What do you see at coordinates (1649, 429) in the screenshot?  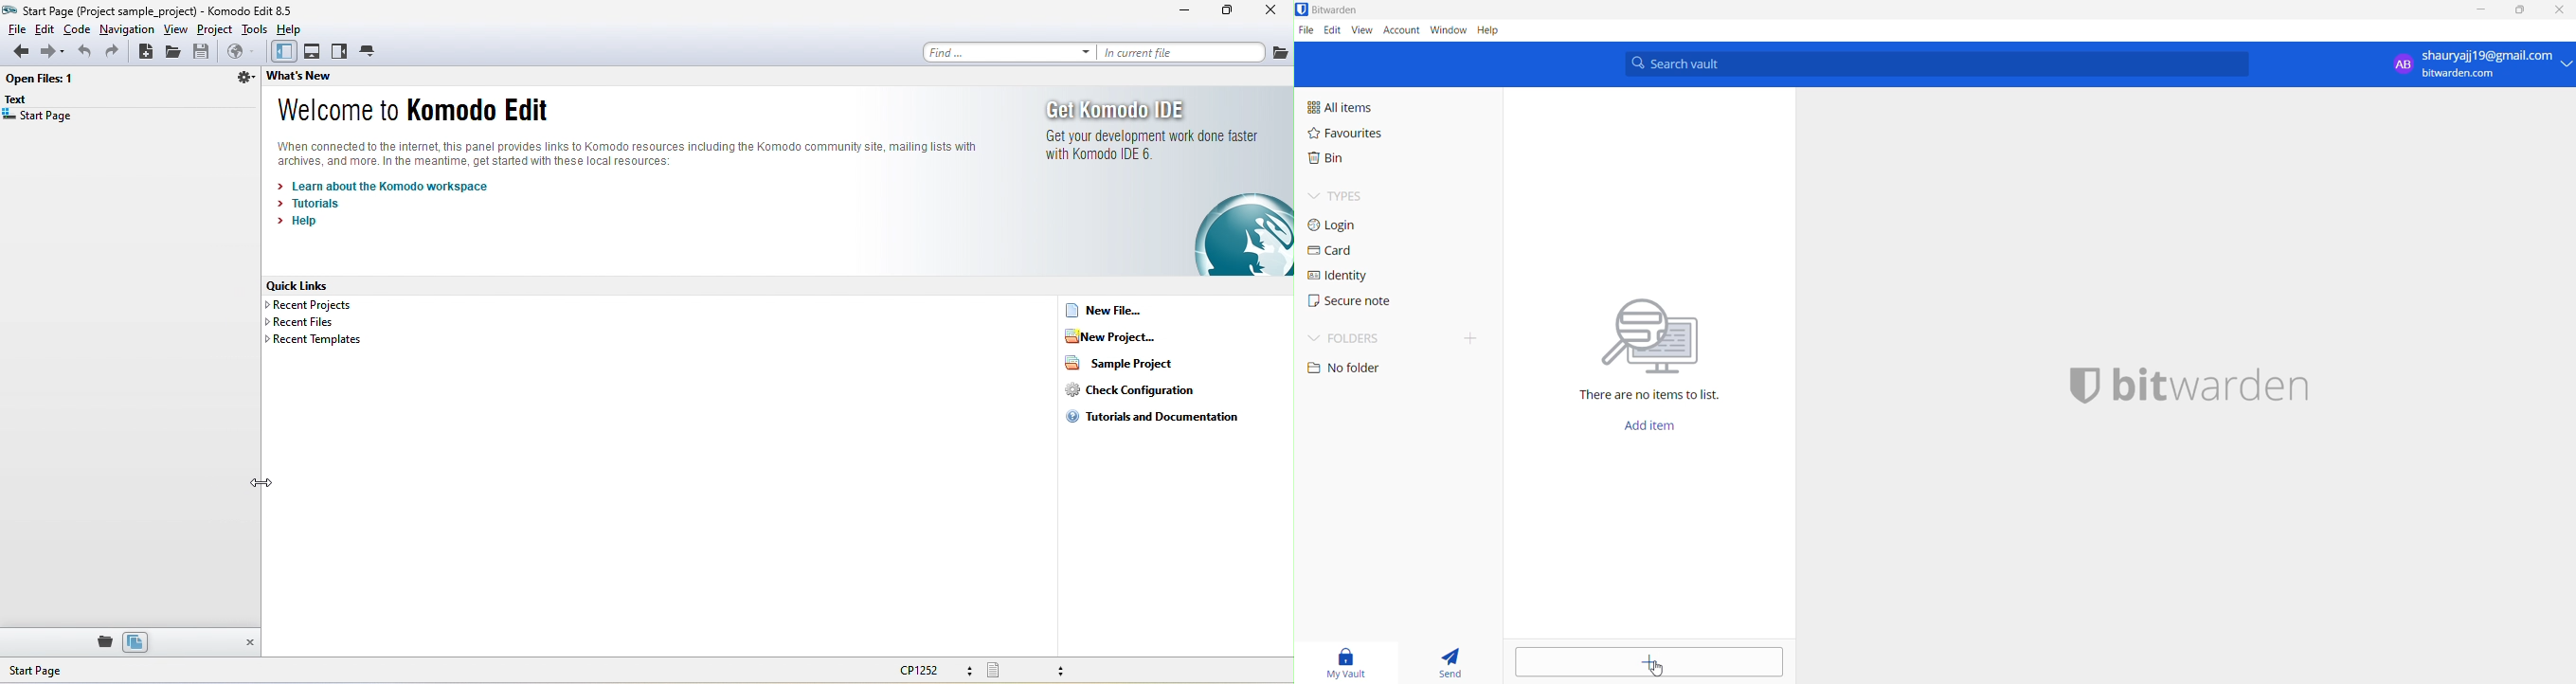 I see `Add item` at bounding box center [1649, 429].